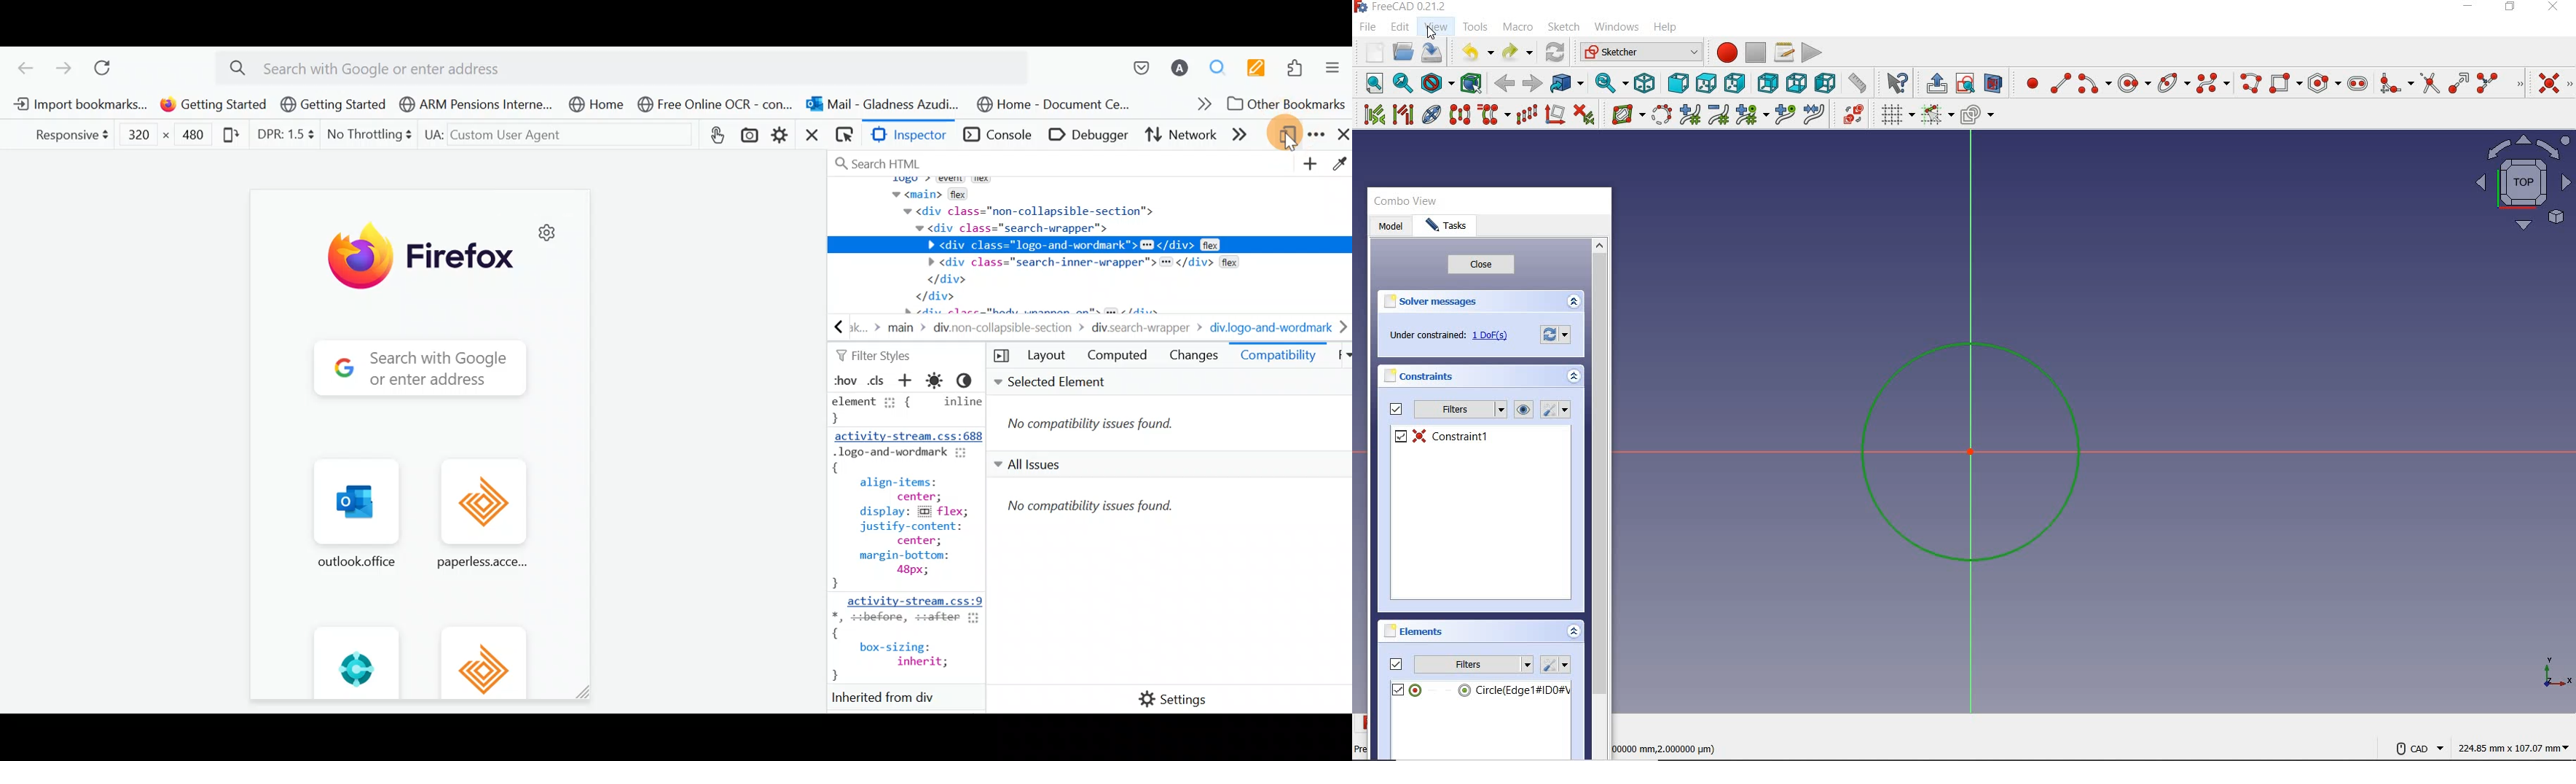 The image size is (2576, 784). I want to click on elements, so click(1424, 632).